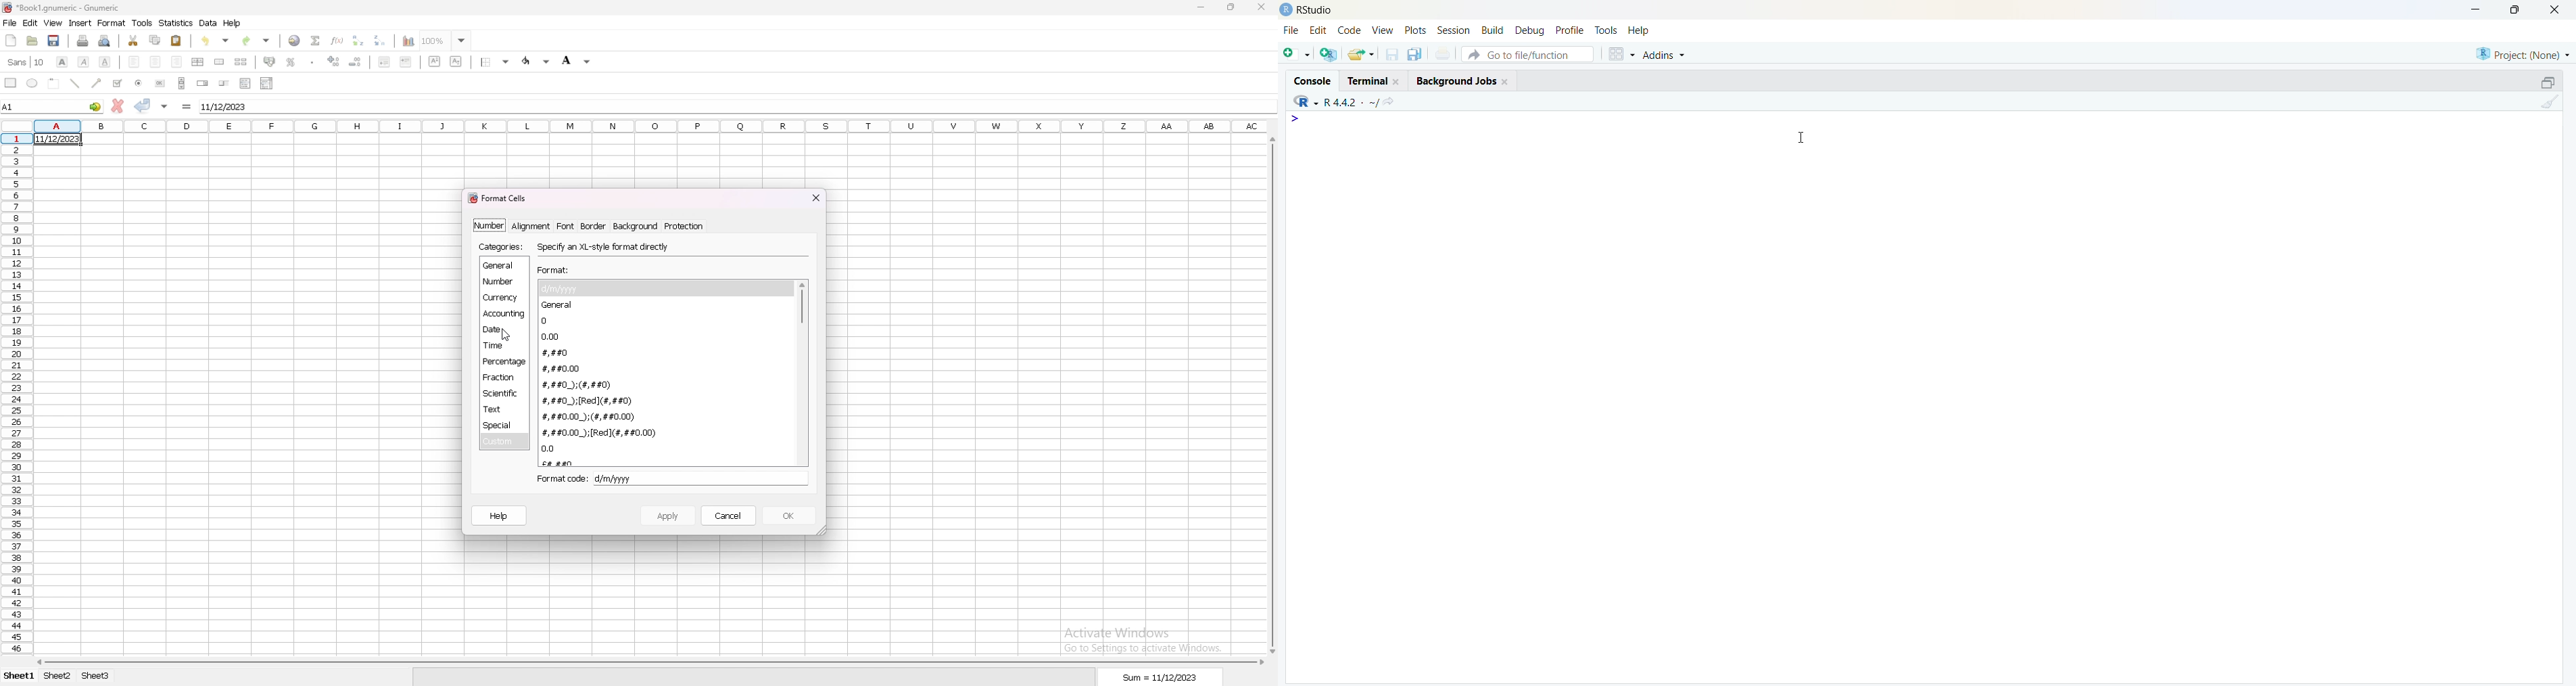 The height and width of the screenshot is (700, 2576). I want to click on save, so click(1393, 54).